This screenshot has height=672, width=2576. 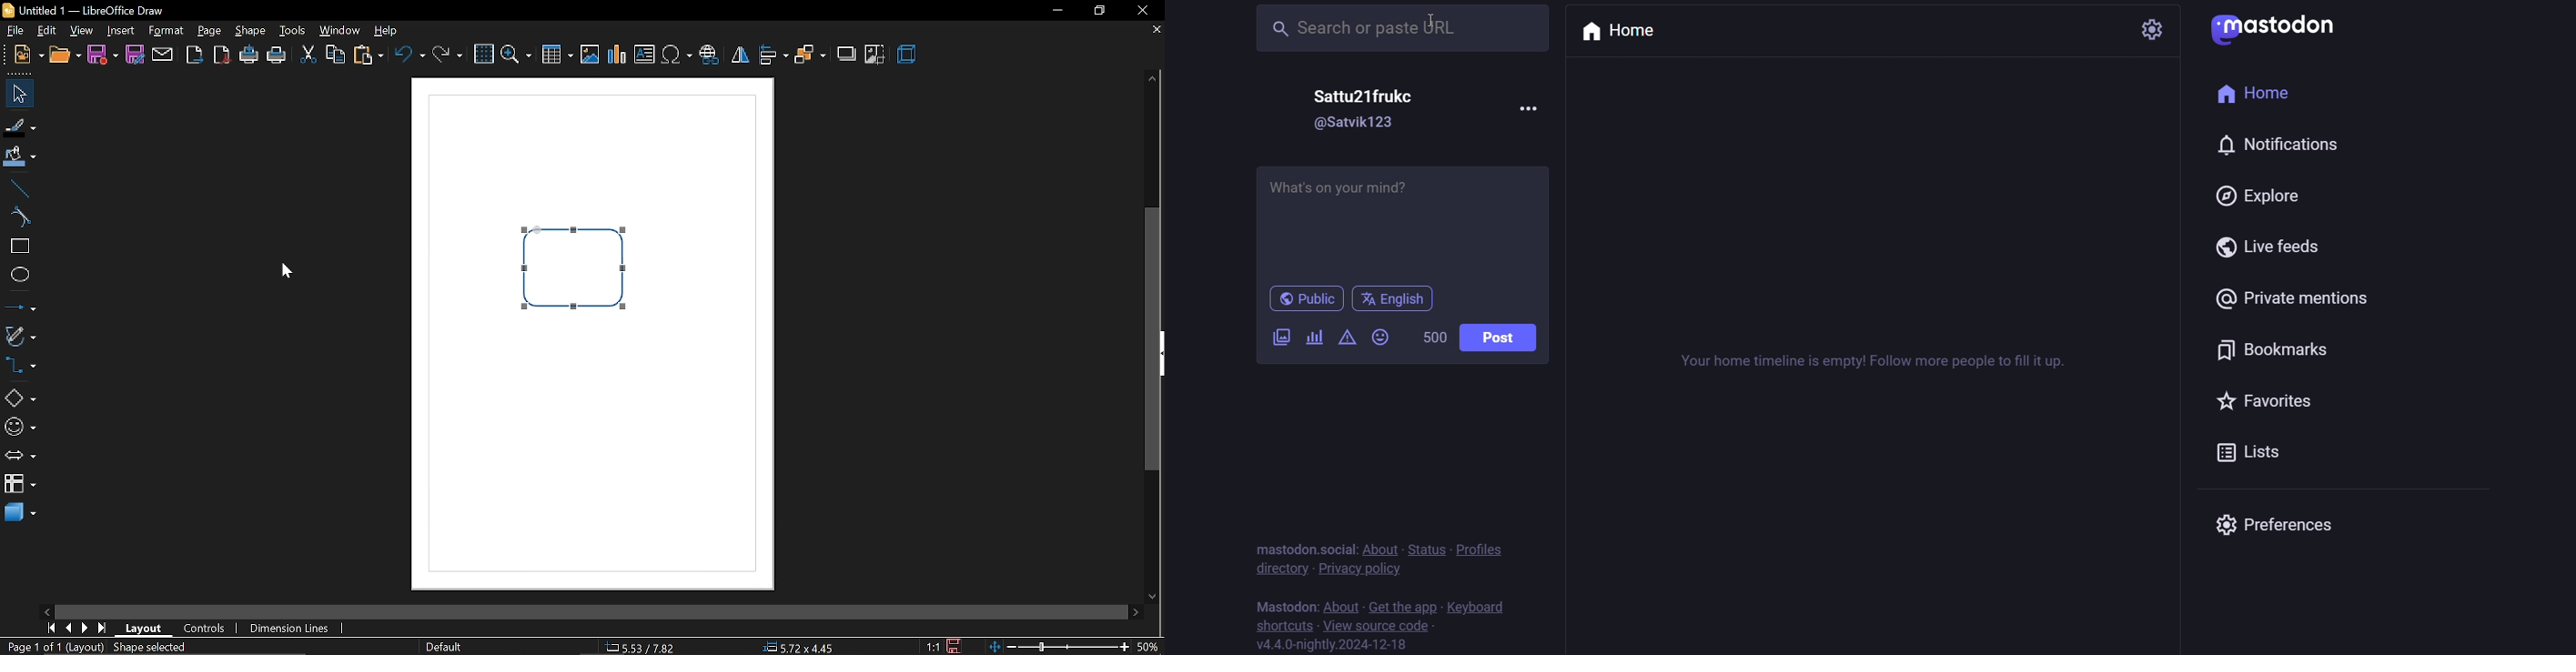 I want to click on fill color, so click(x=19, y=158).